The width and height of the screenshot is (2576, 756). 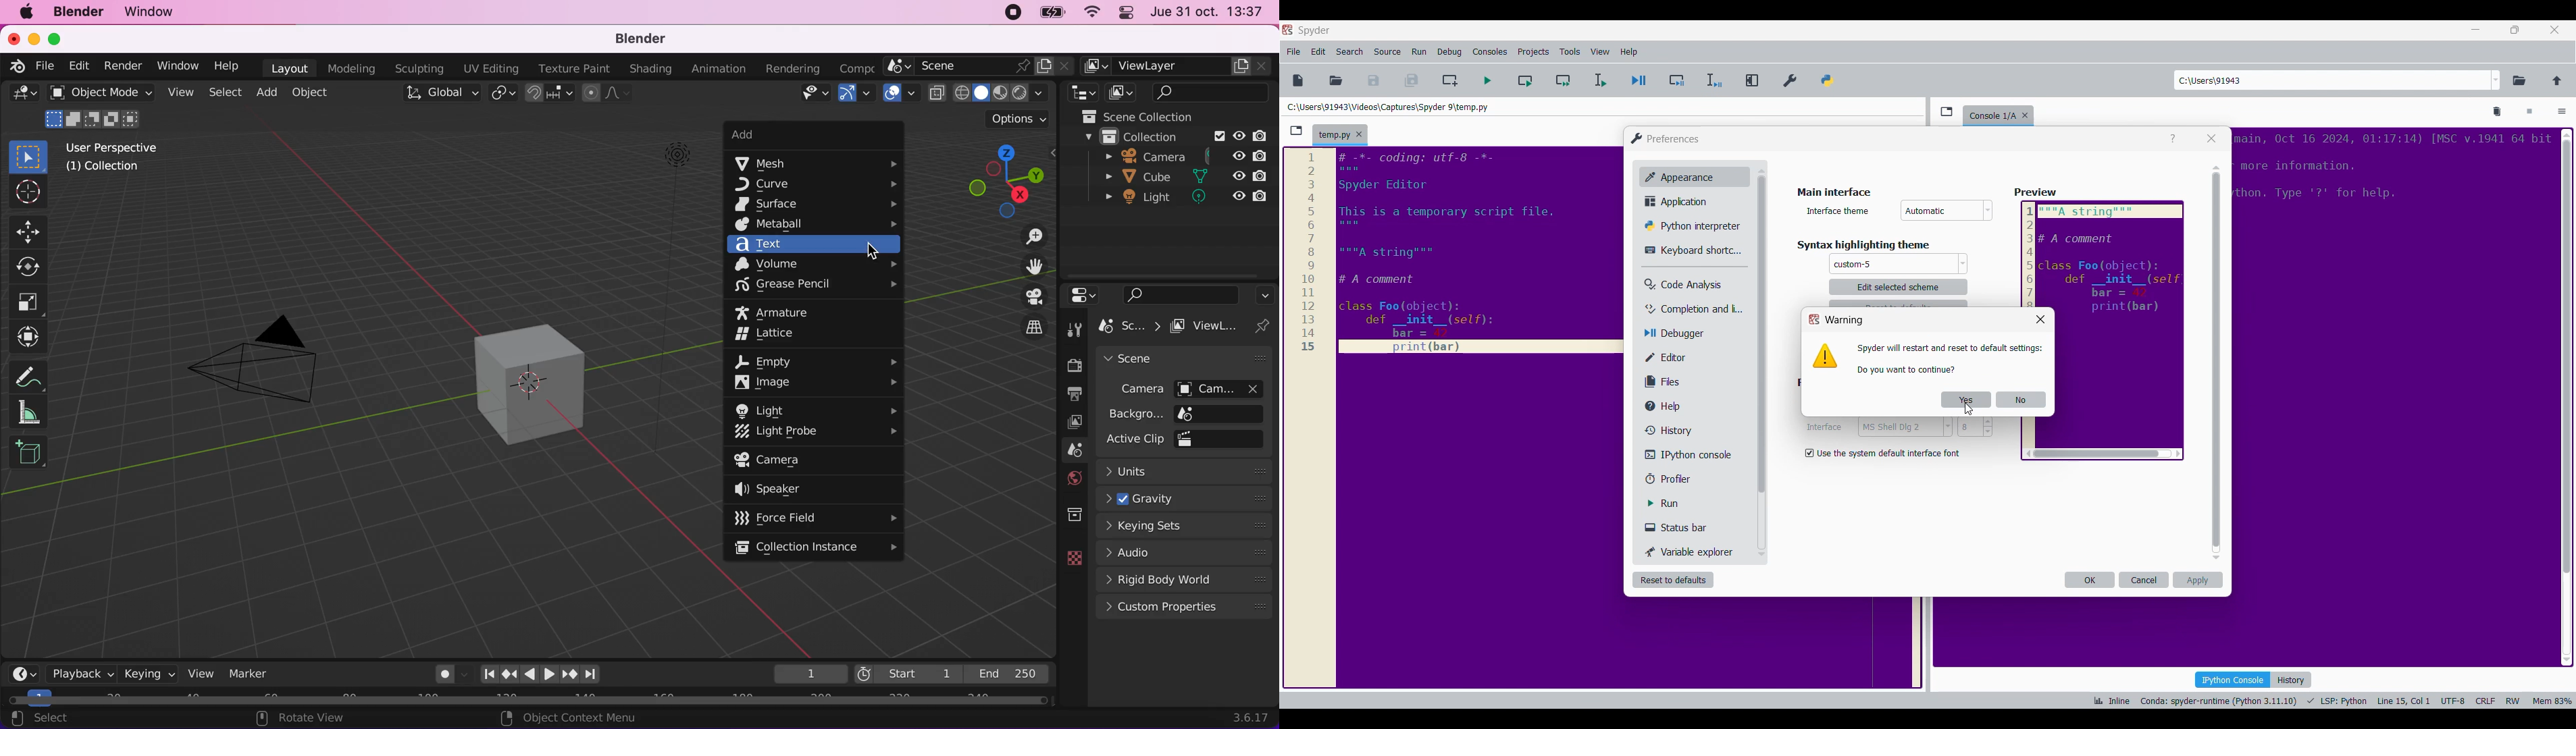 I want to click on help, so click(x=229, y=65).